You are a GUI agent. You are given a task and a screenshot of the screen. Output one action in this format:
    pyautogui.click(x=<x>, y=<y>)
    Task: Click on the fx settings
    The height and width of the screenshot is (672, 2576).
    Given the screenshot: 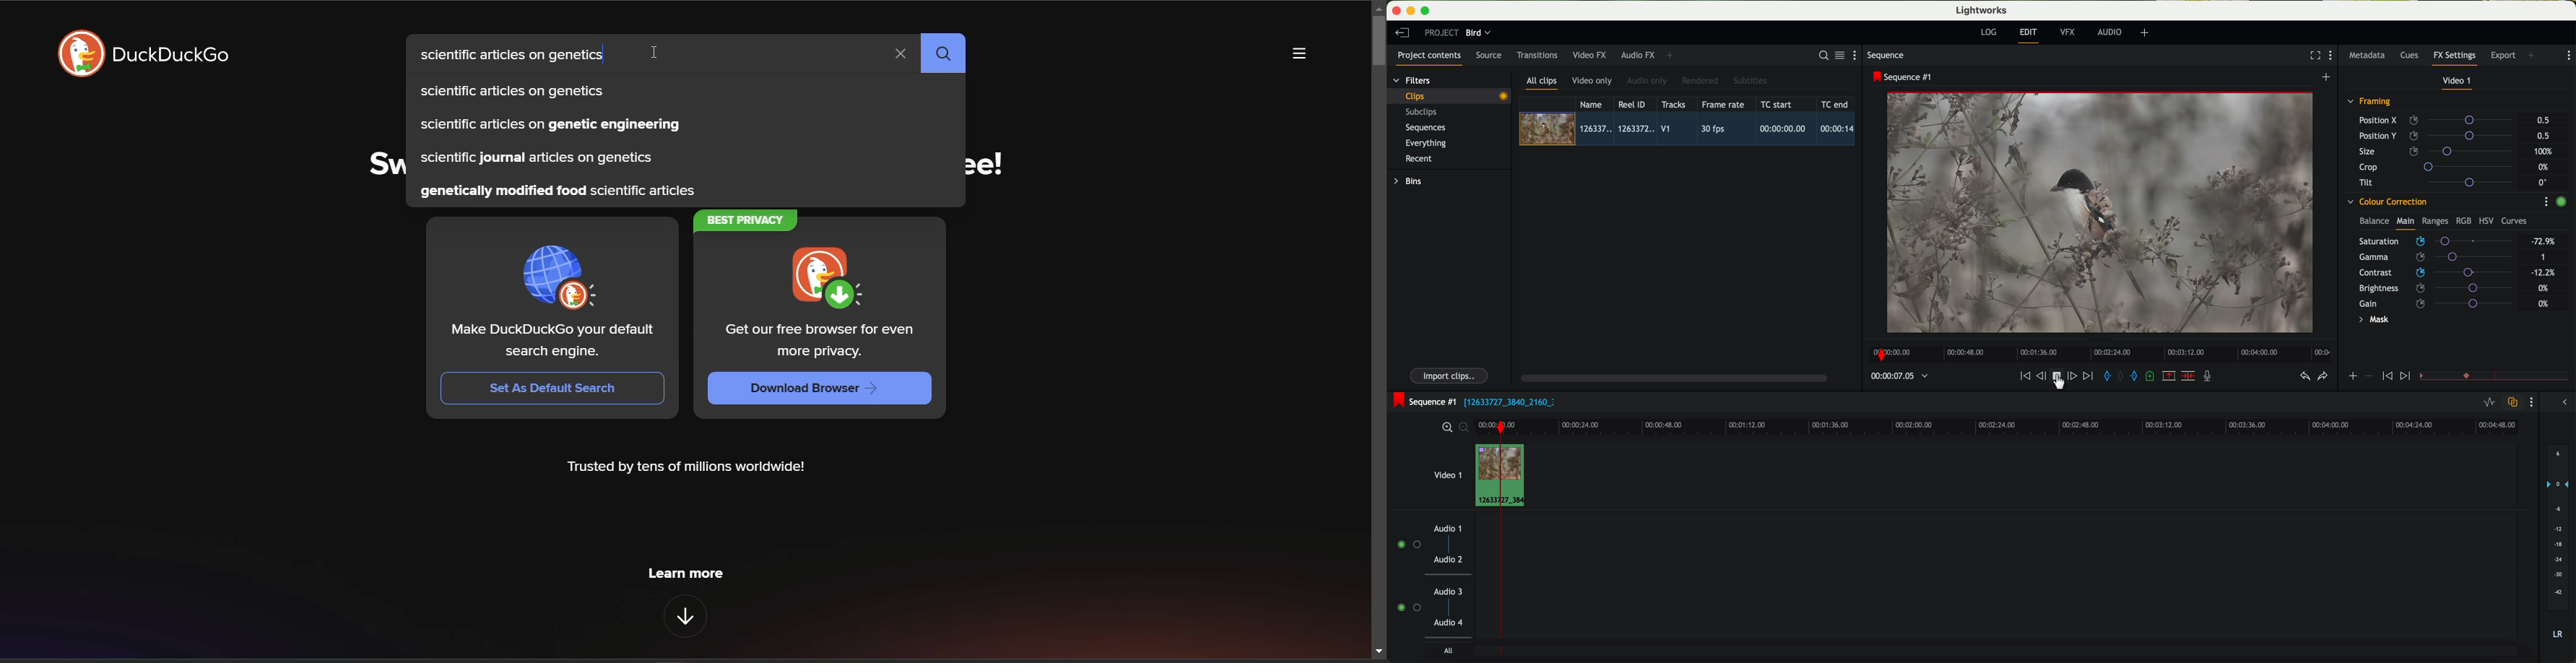 What is the action you would take?
    pyautogui.click(x=2454, y=58)
    